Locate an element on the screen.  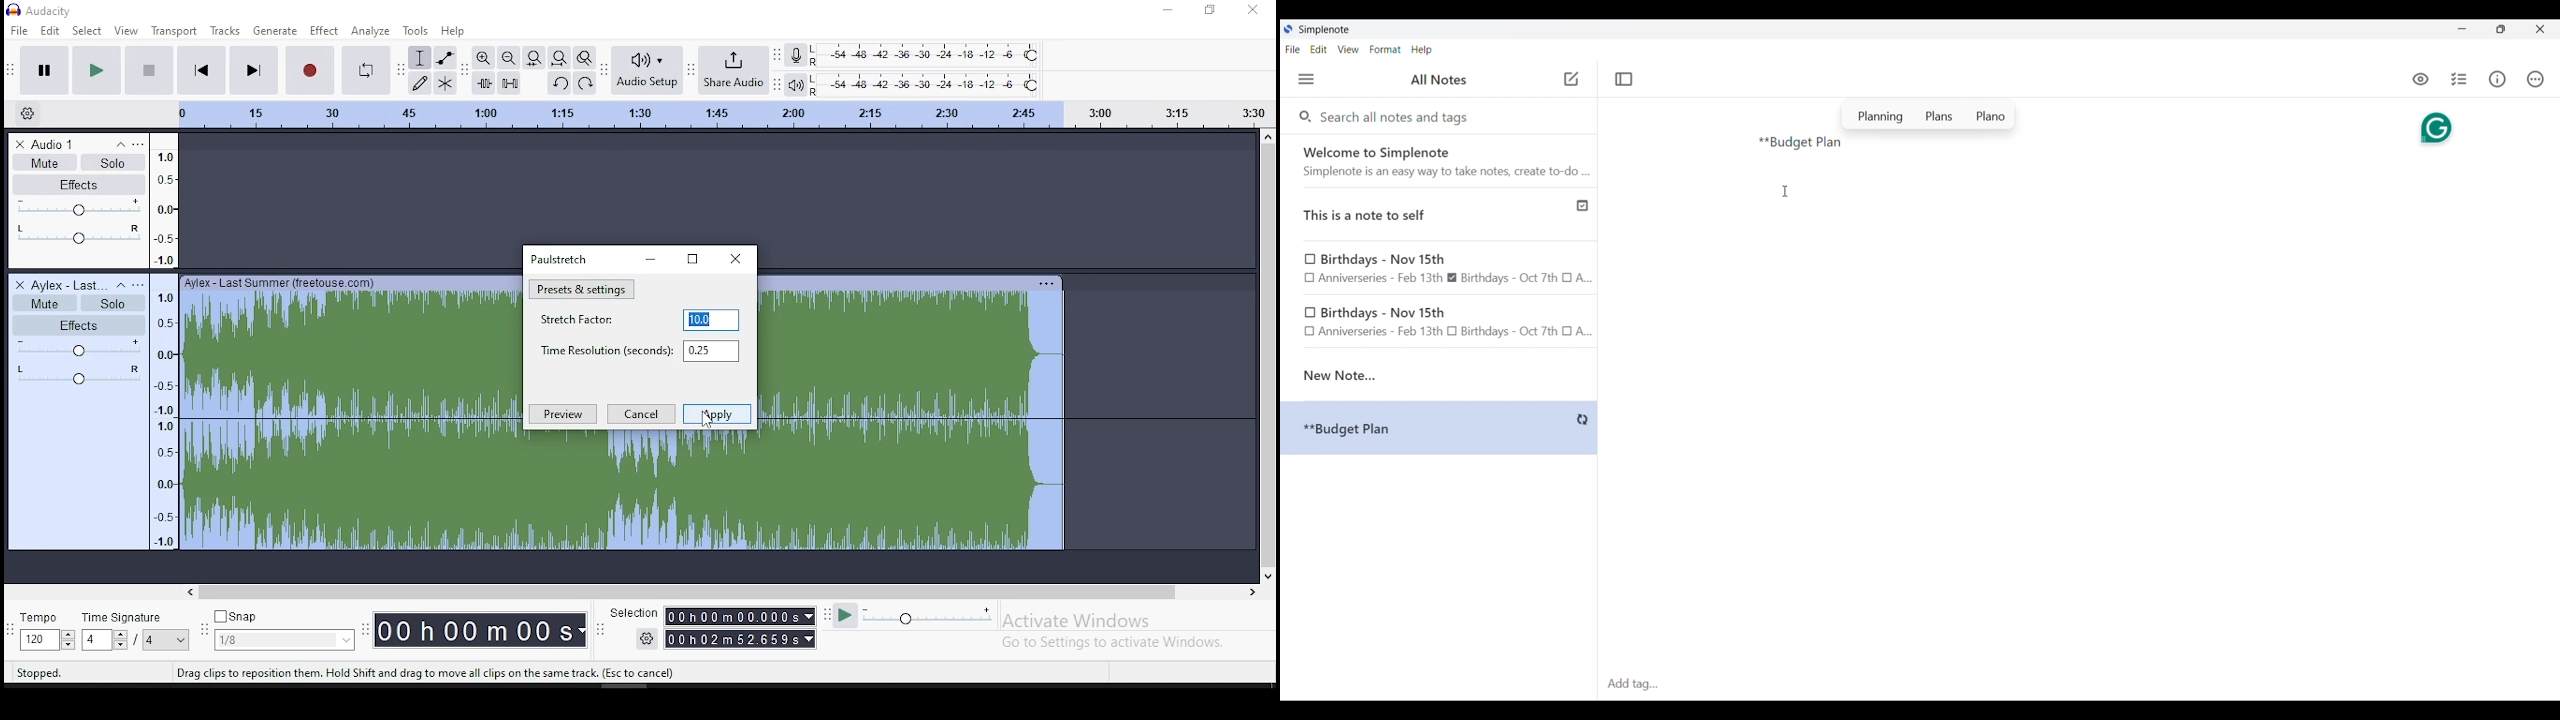
time signature is located at coordinates (137, 632).